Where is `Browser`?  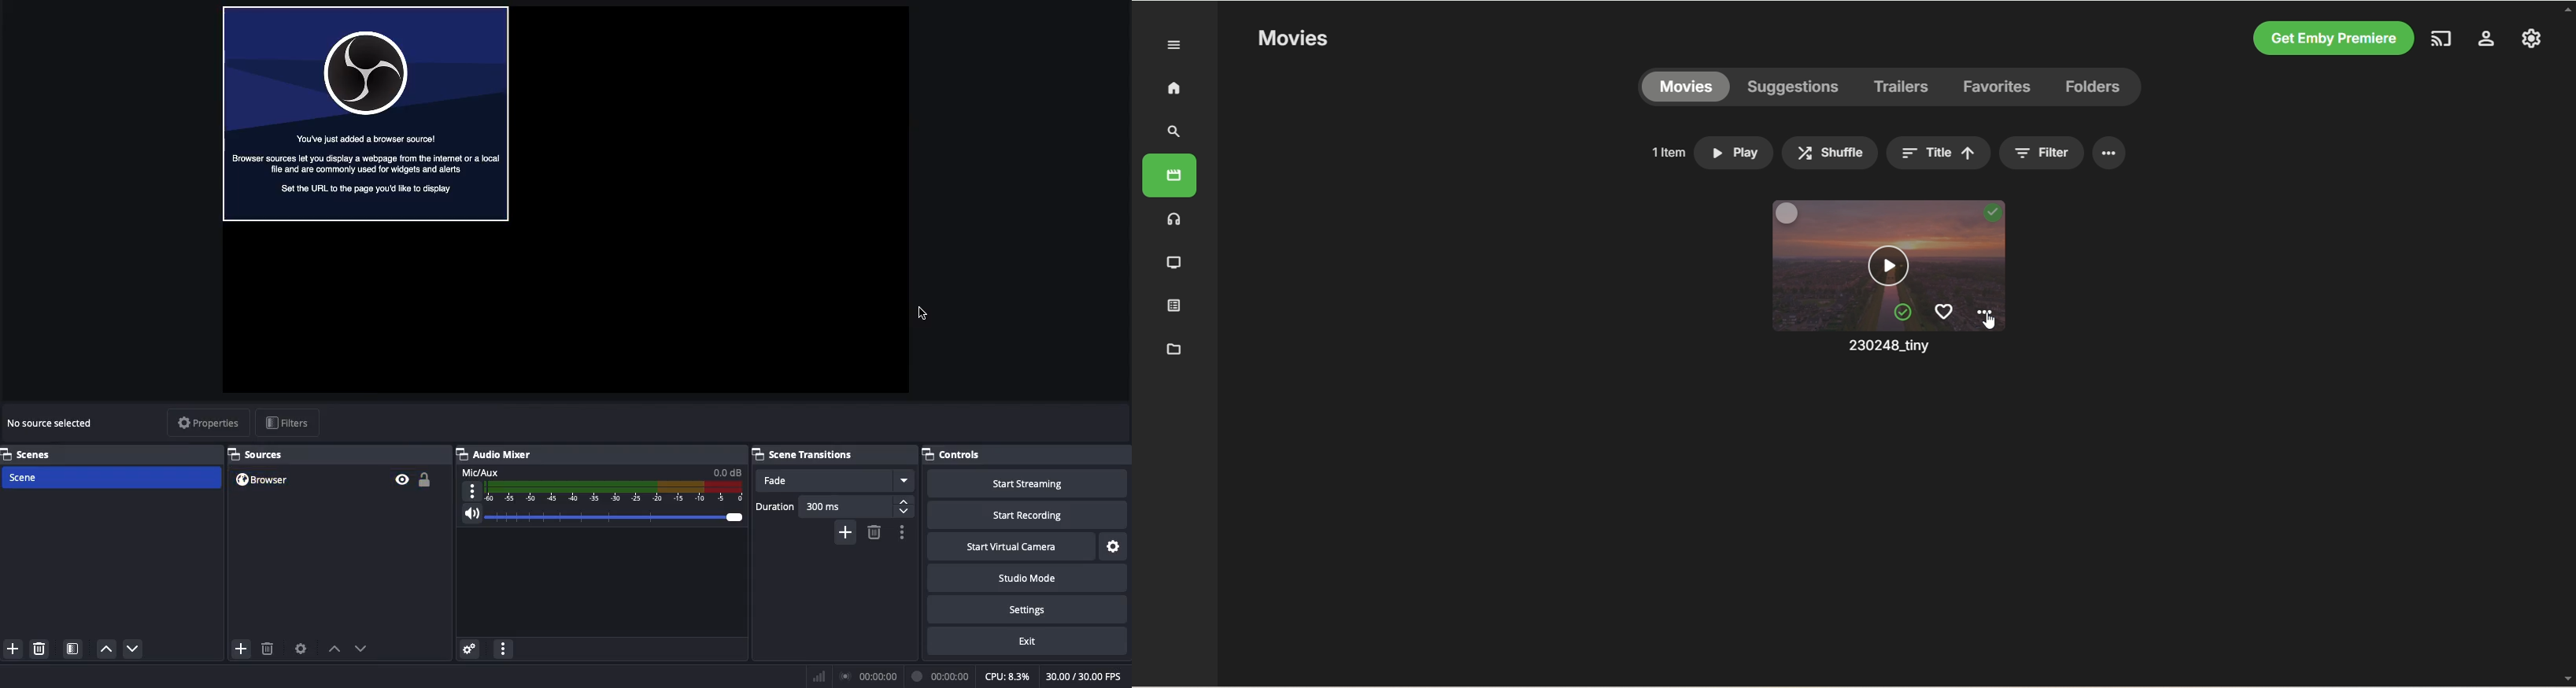 Browser is located at coordinates (364, 111).